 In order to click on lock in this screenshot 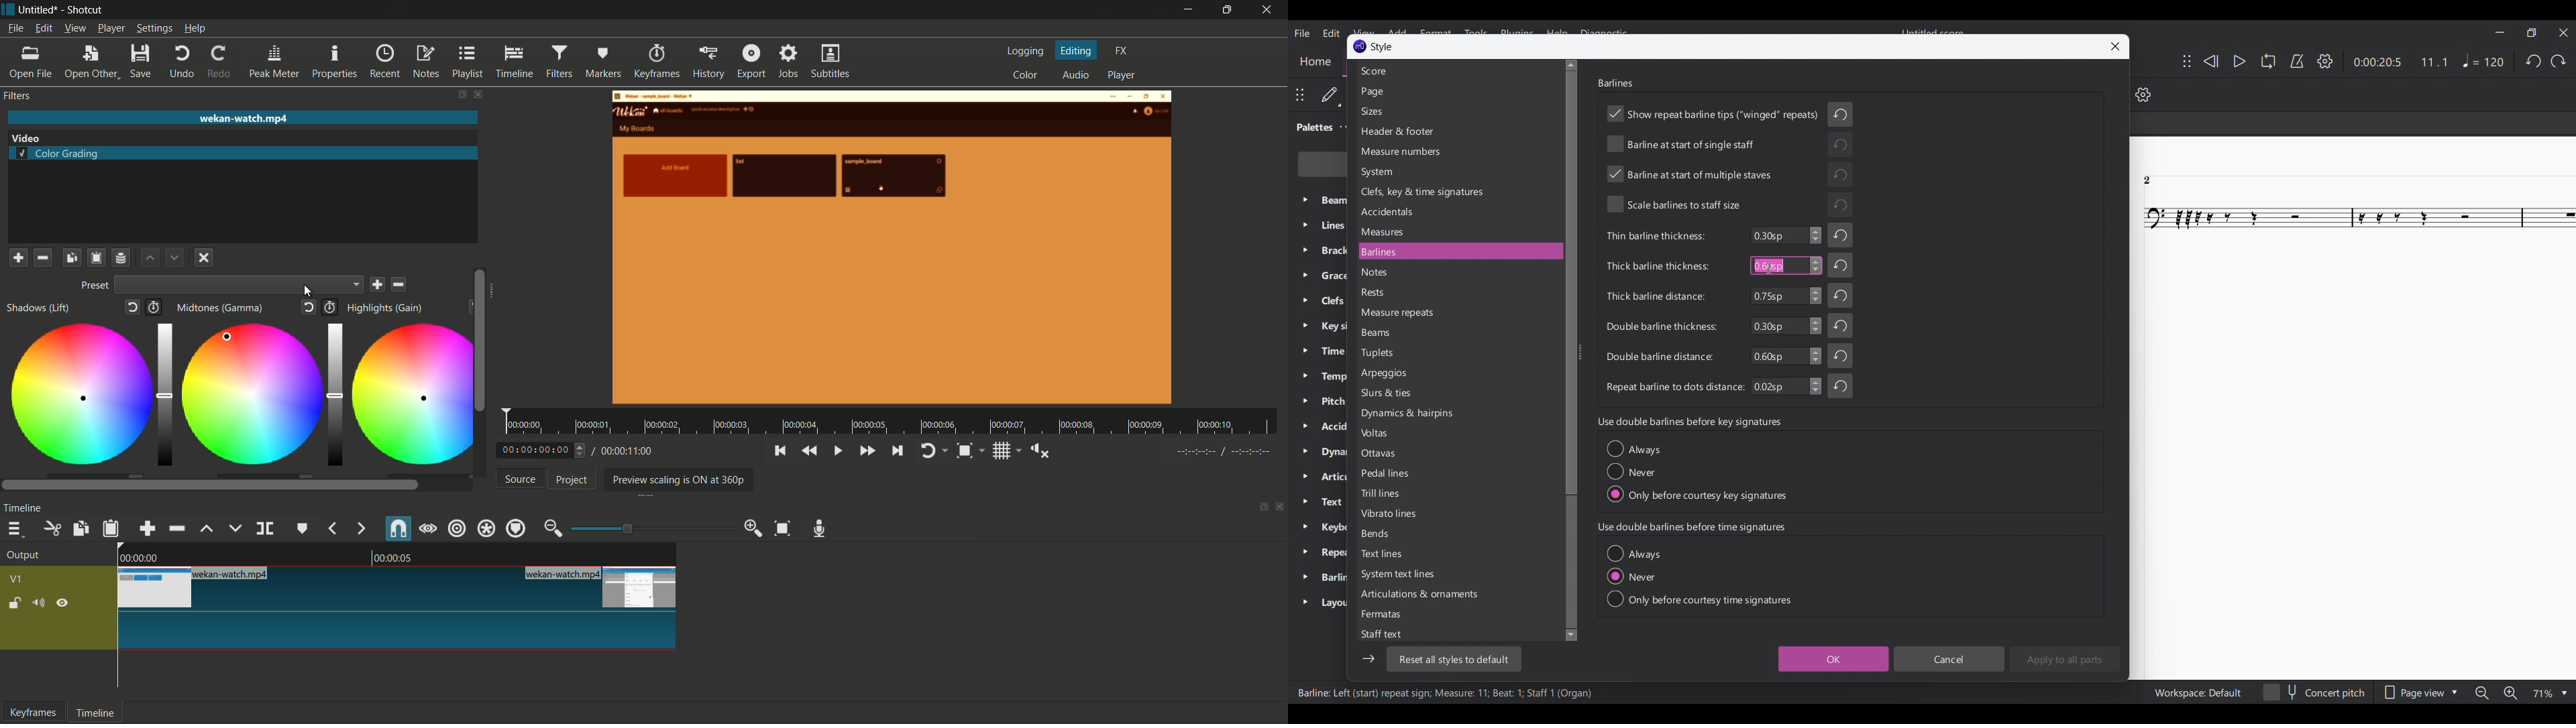, I will do `click(15, 605)`.